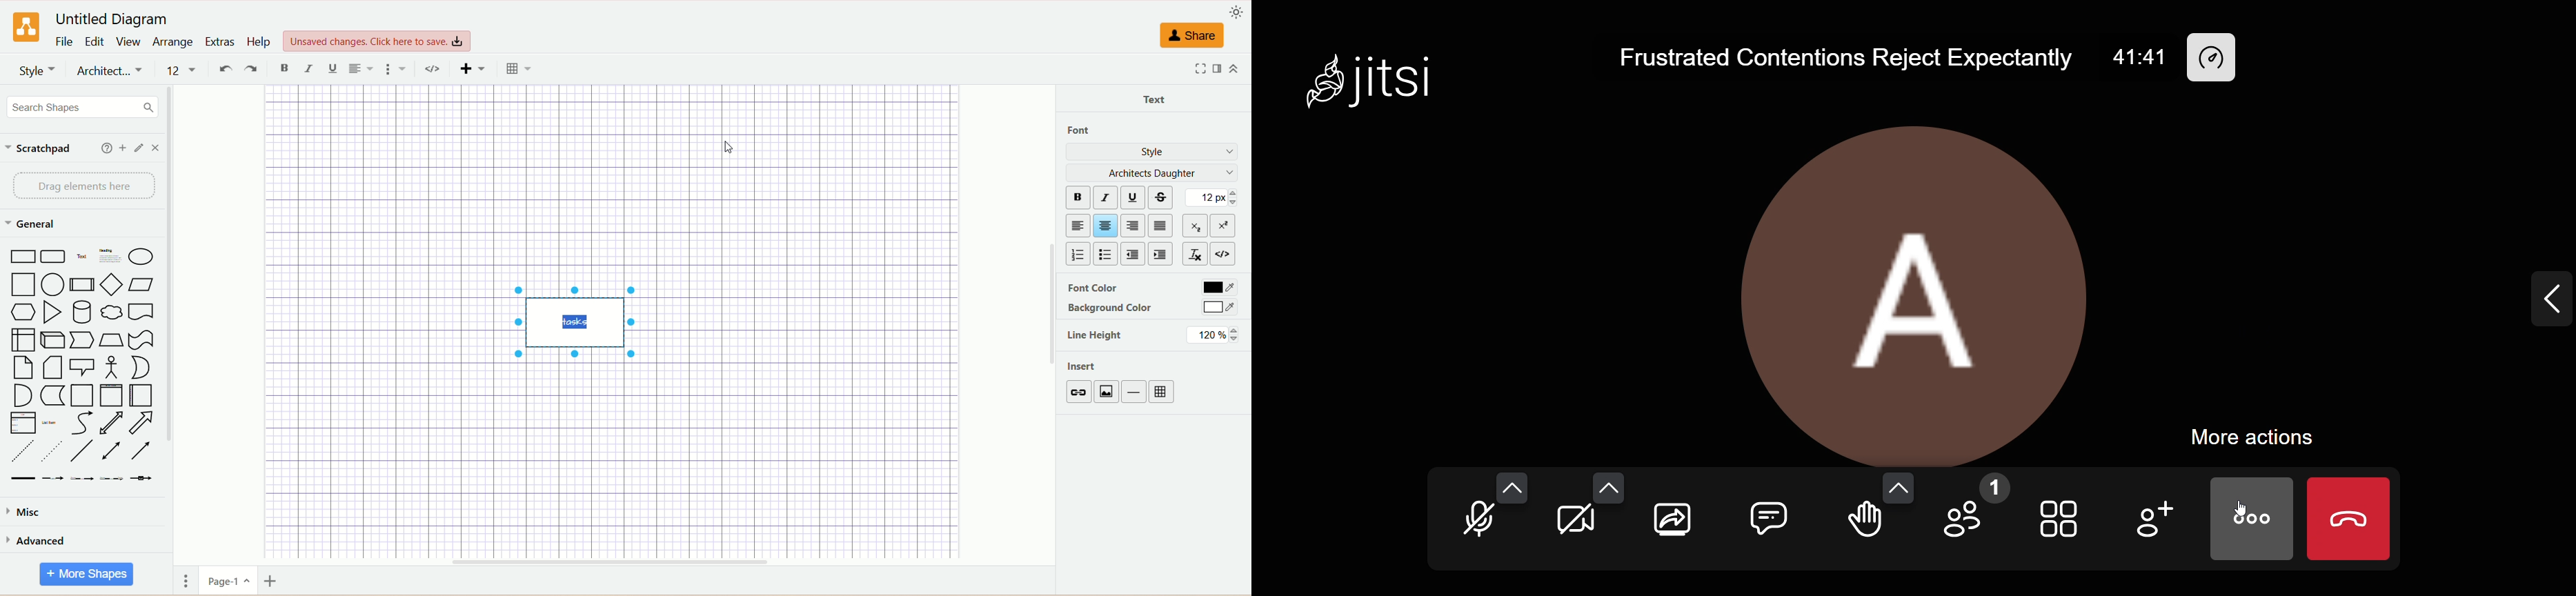 This screenshot has height=616, width=2576. What do you see at coordinates (83, 285) in the screenshot?
I see `Divided Bar` at bounding box center [83, 285].